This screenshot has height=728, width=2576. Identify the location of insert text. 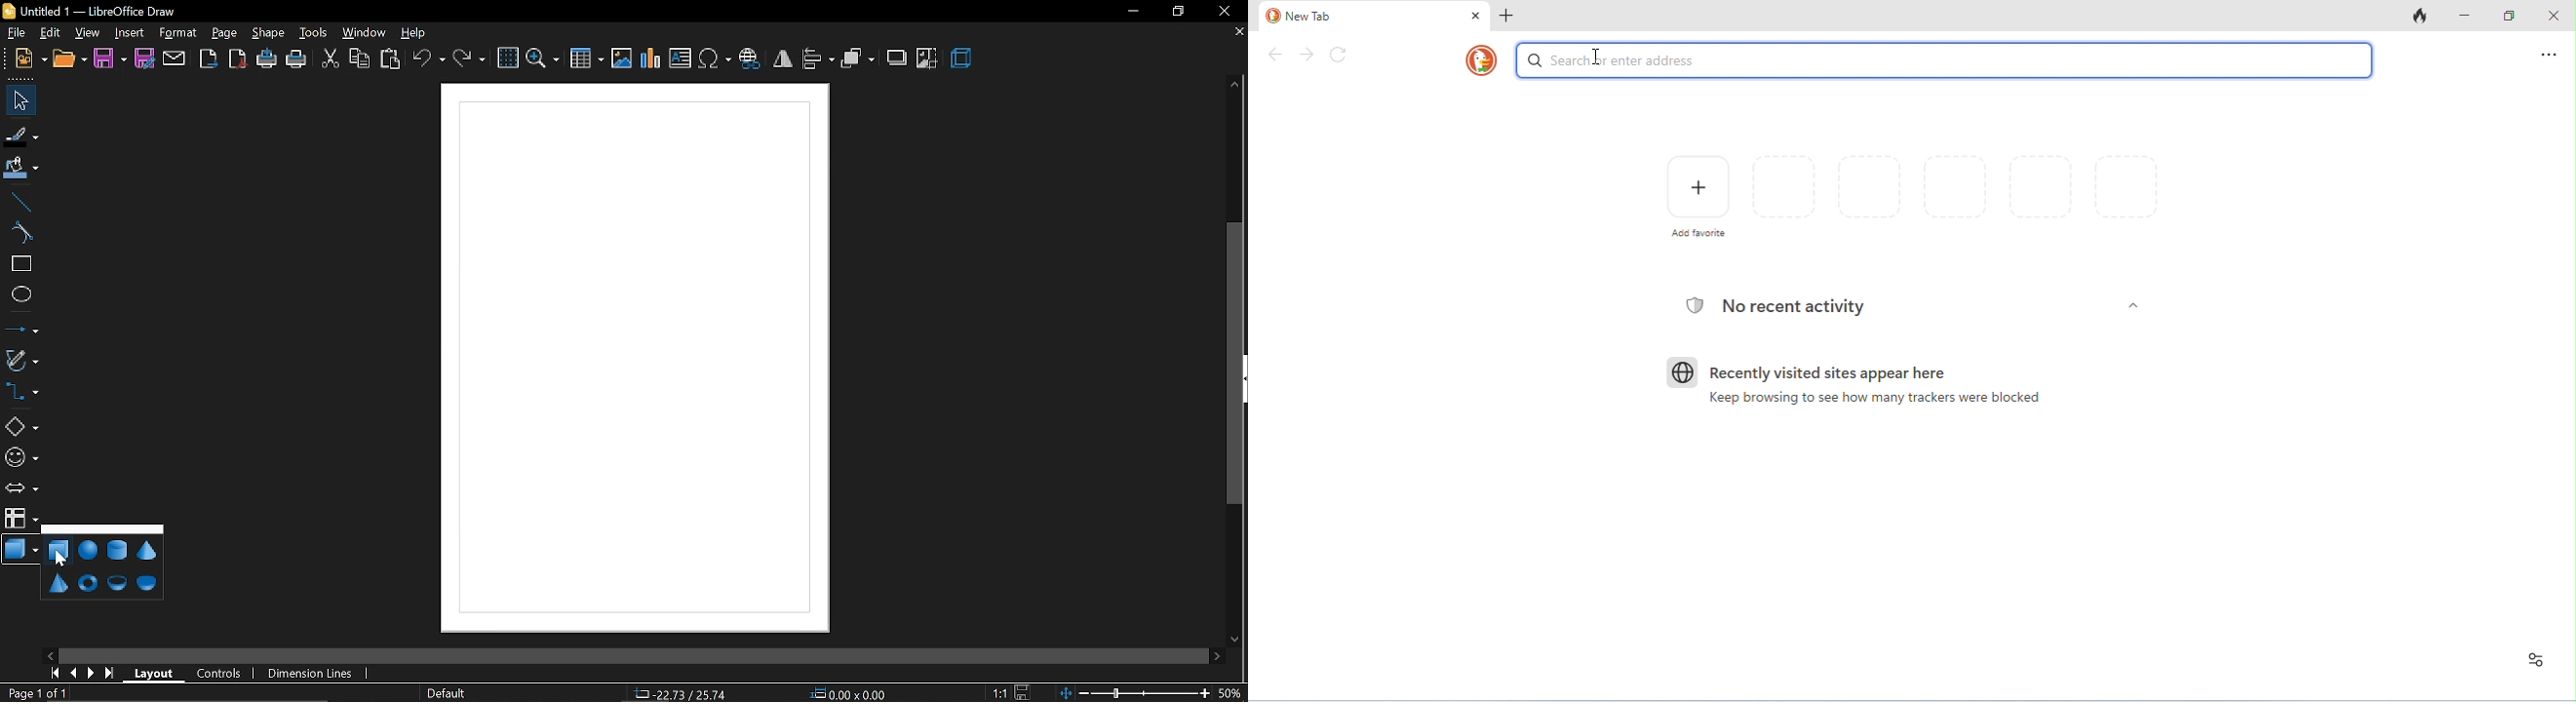
(681, 58).